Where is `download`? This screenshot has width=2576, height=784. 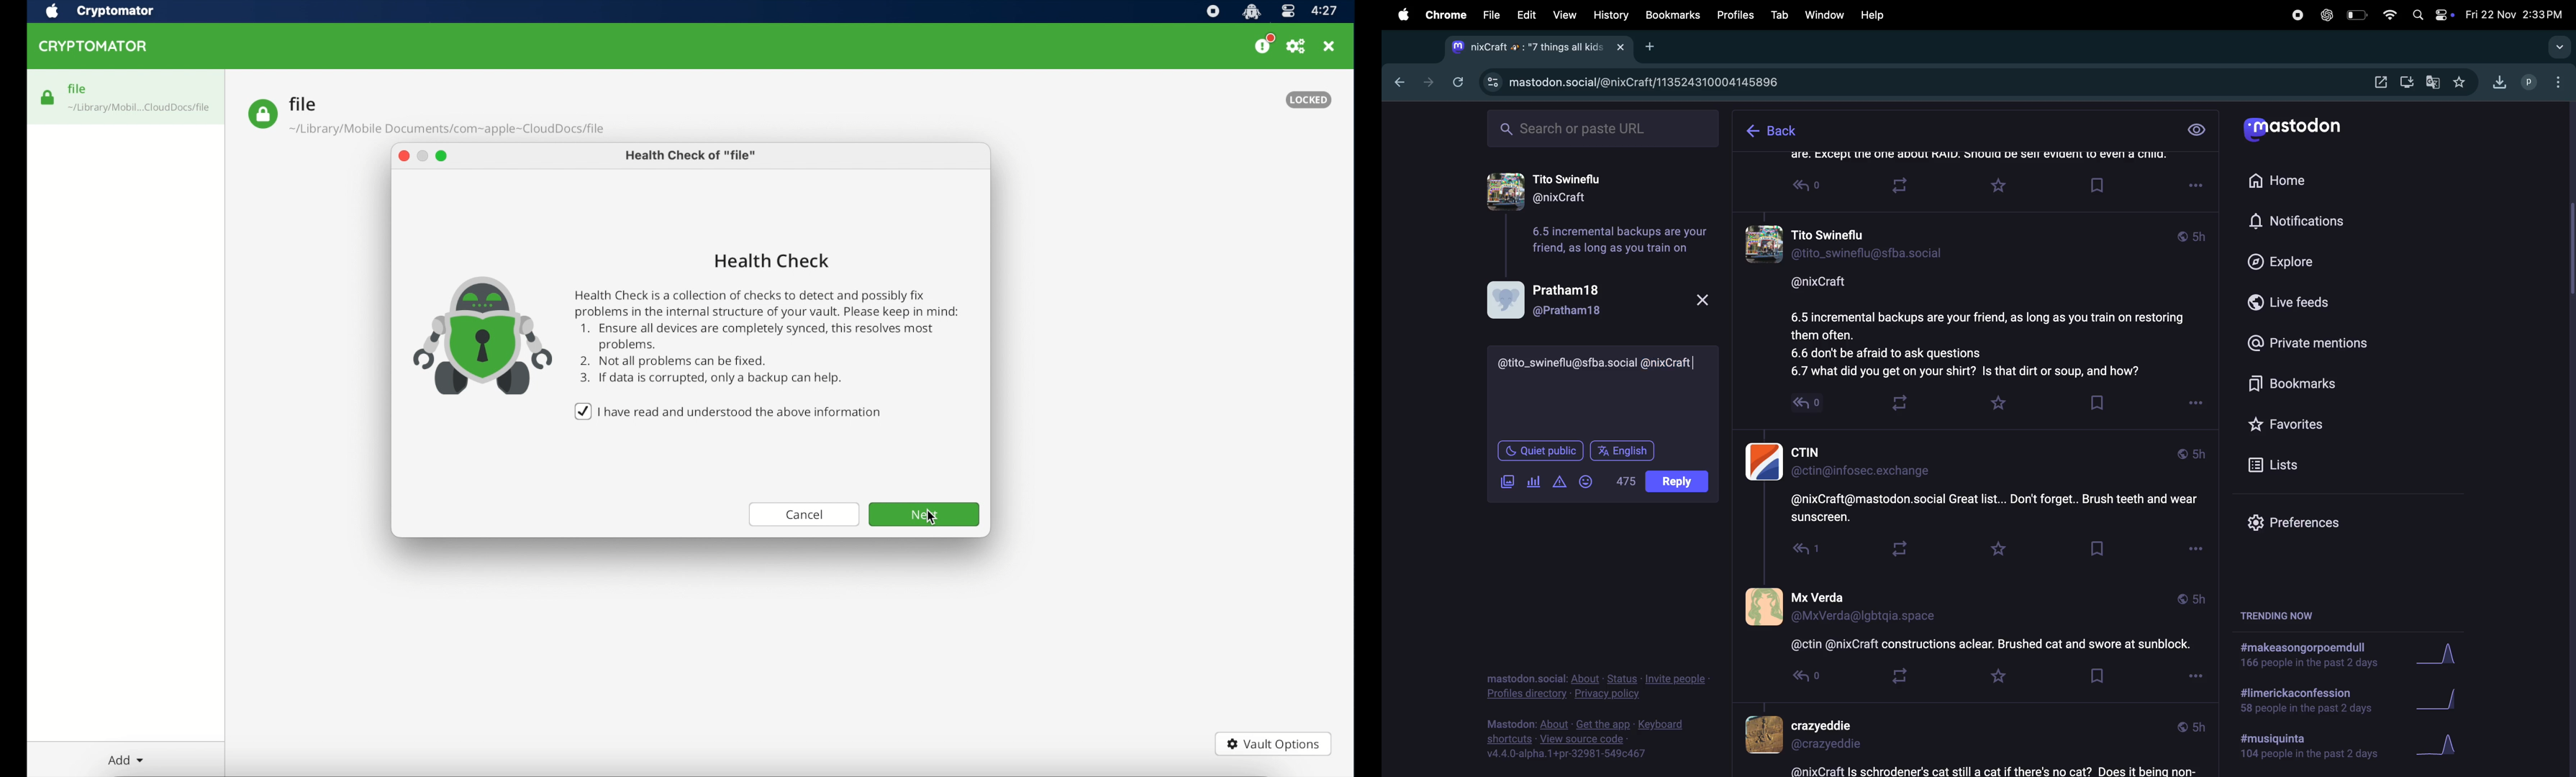 download is located at coordinates (2408, 82).